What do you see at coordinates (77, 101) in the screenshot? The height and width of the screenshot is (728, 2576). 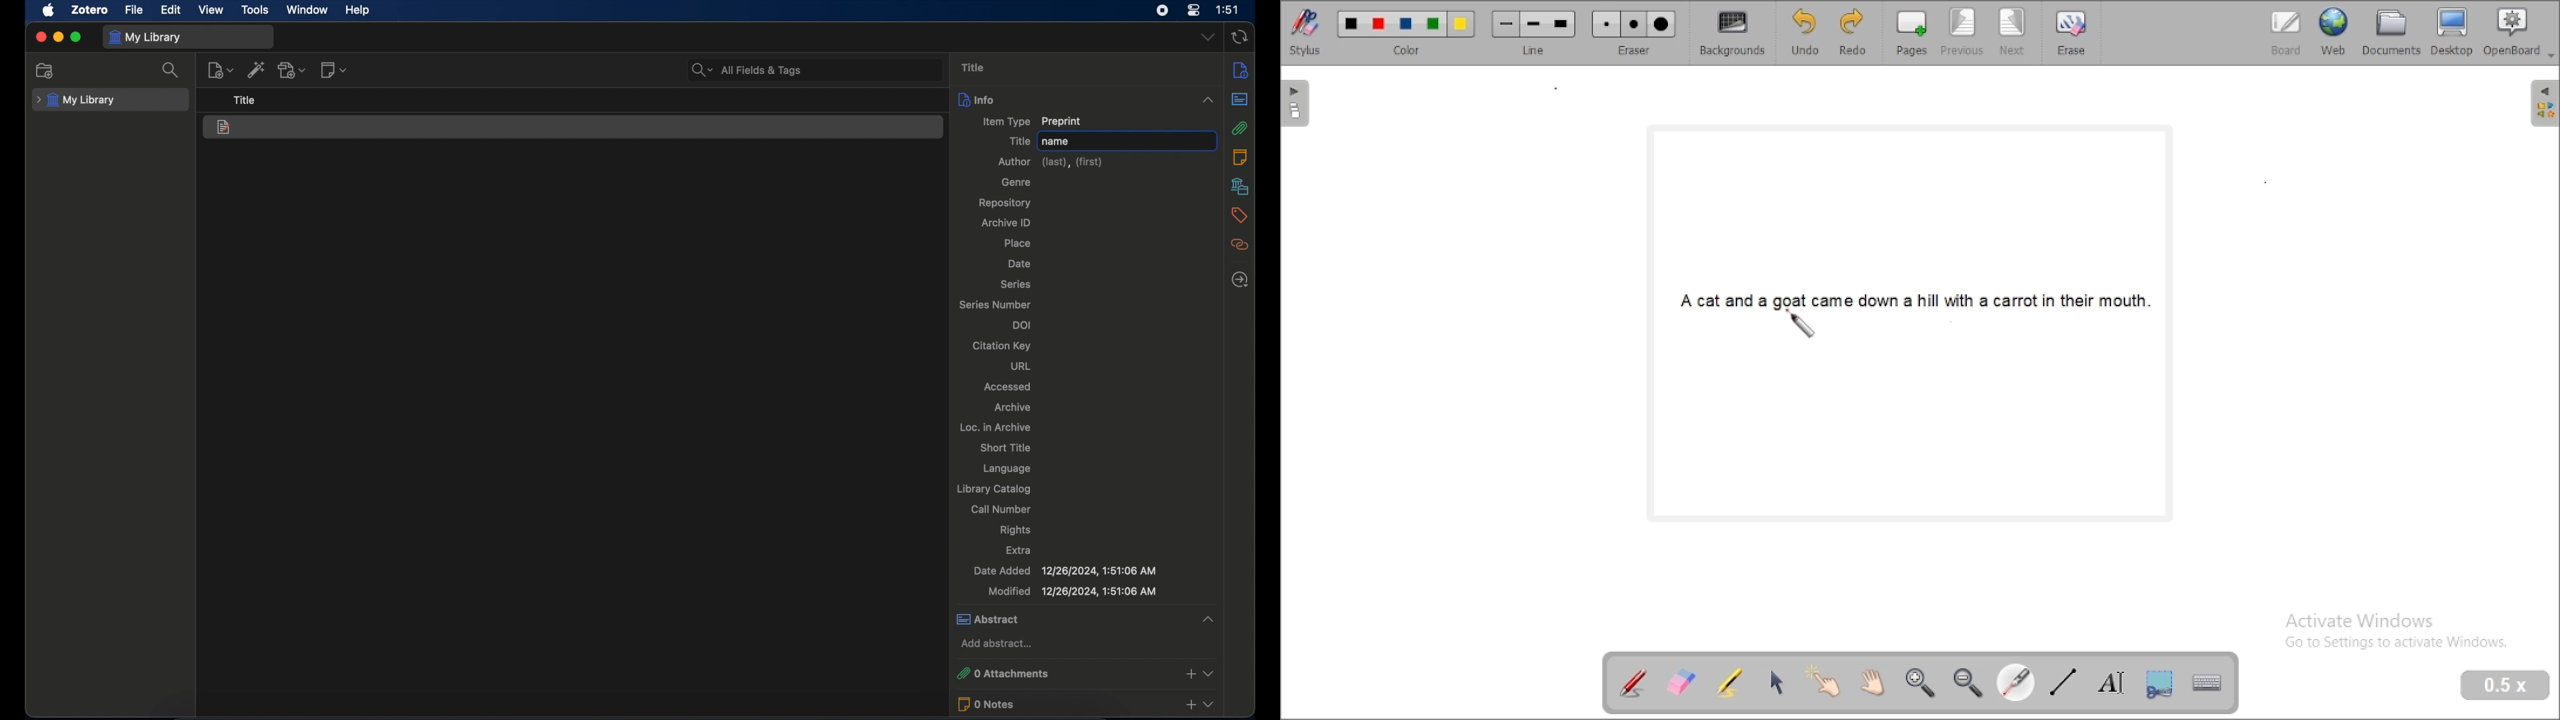 I see `my library` at bounding box center [77, 101].